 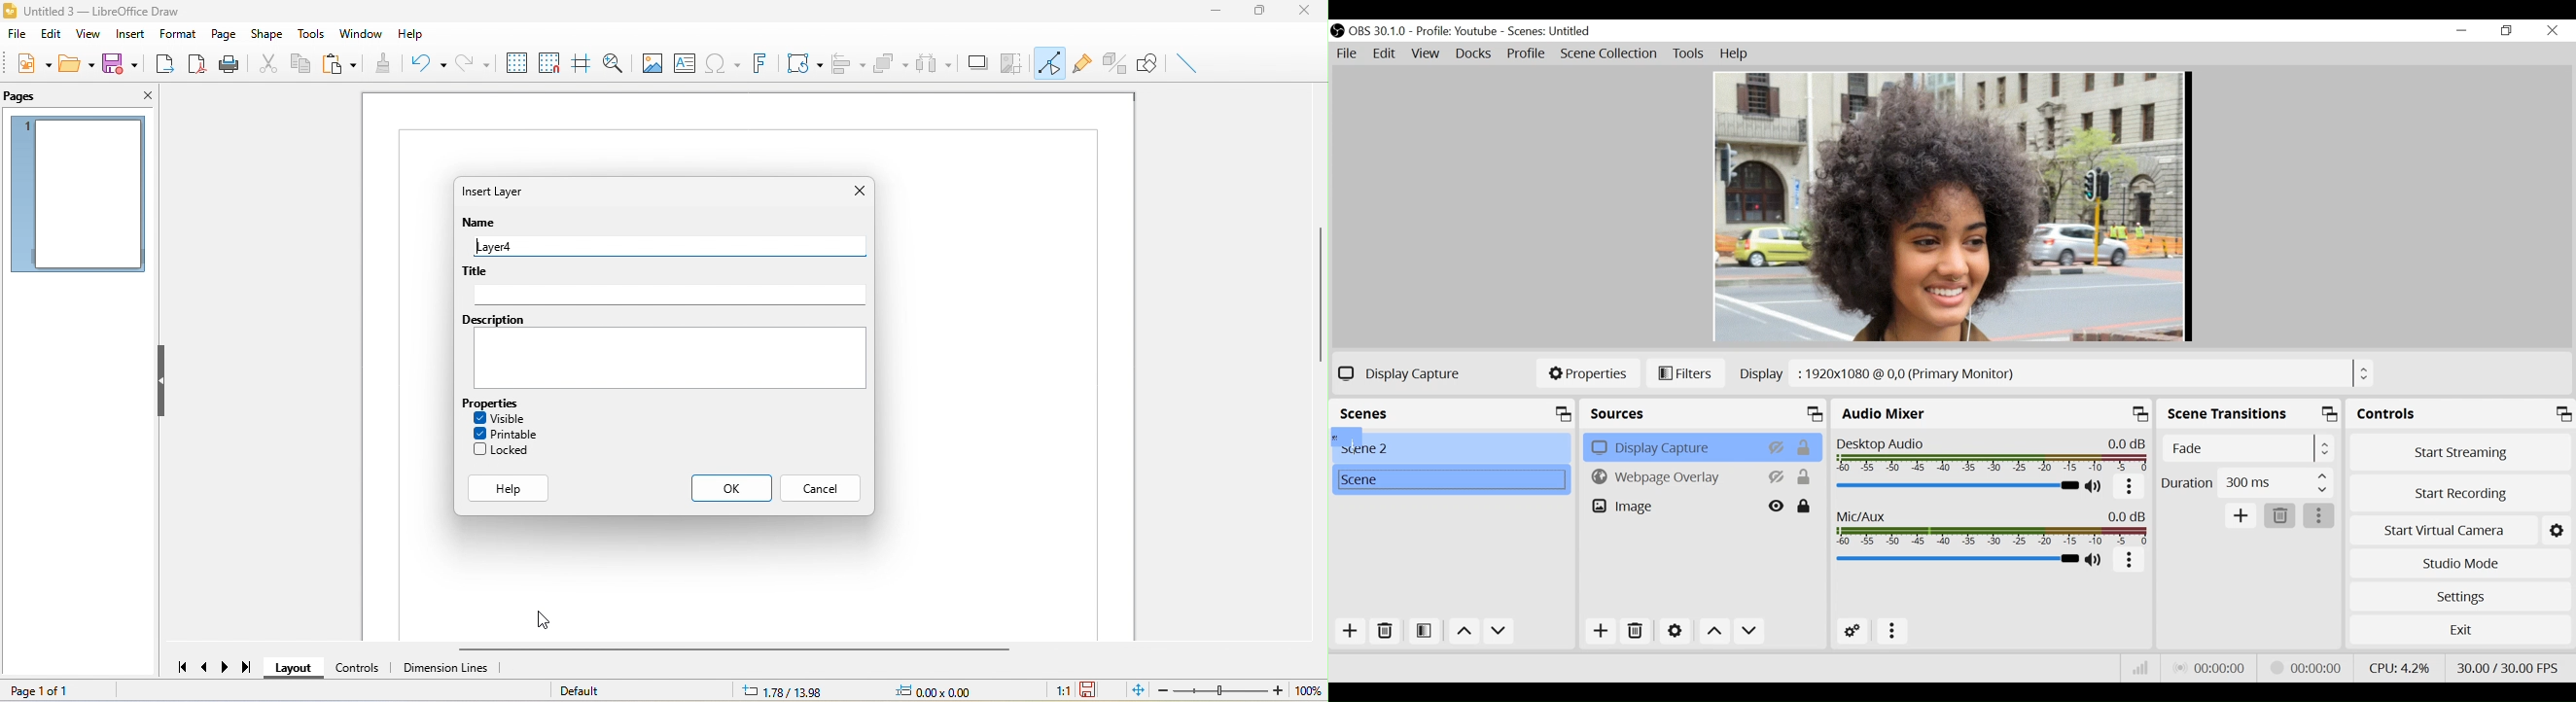 What do you see at coordinates (166, 64) in the screenshot?
I see `export` at bounding box center [166, 64].